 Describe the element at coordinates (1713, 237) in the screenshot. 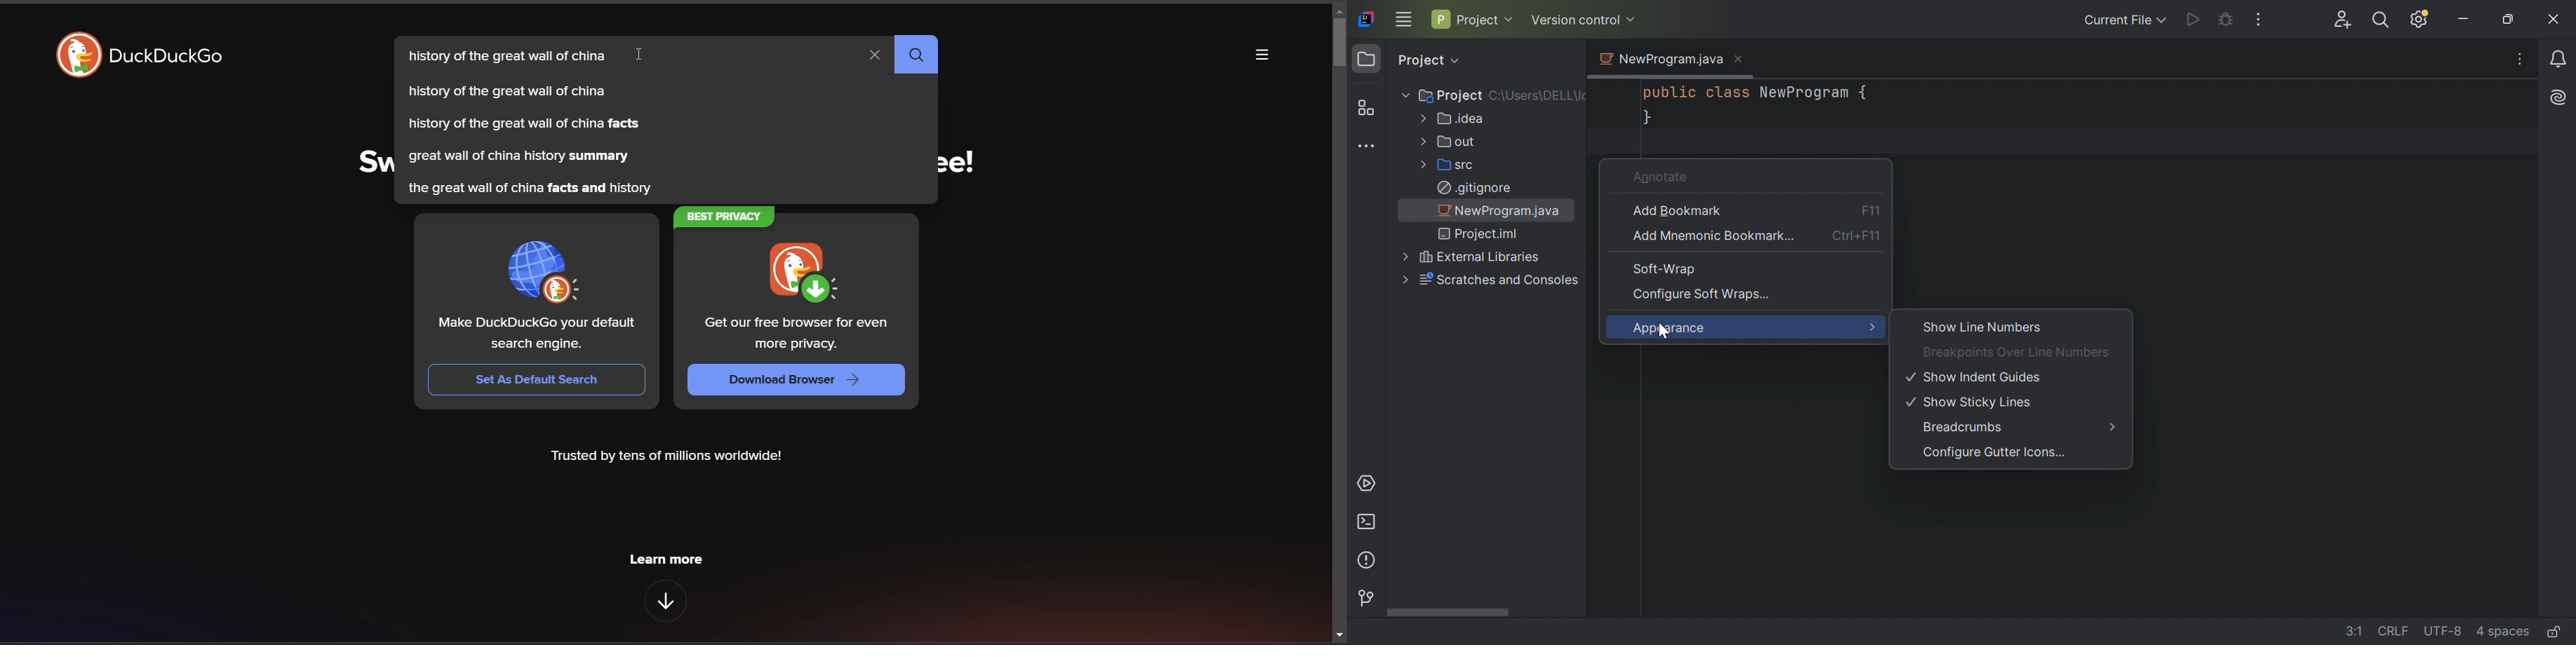

I see `Add mneumonic Bookmark...` at that location.